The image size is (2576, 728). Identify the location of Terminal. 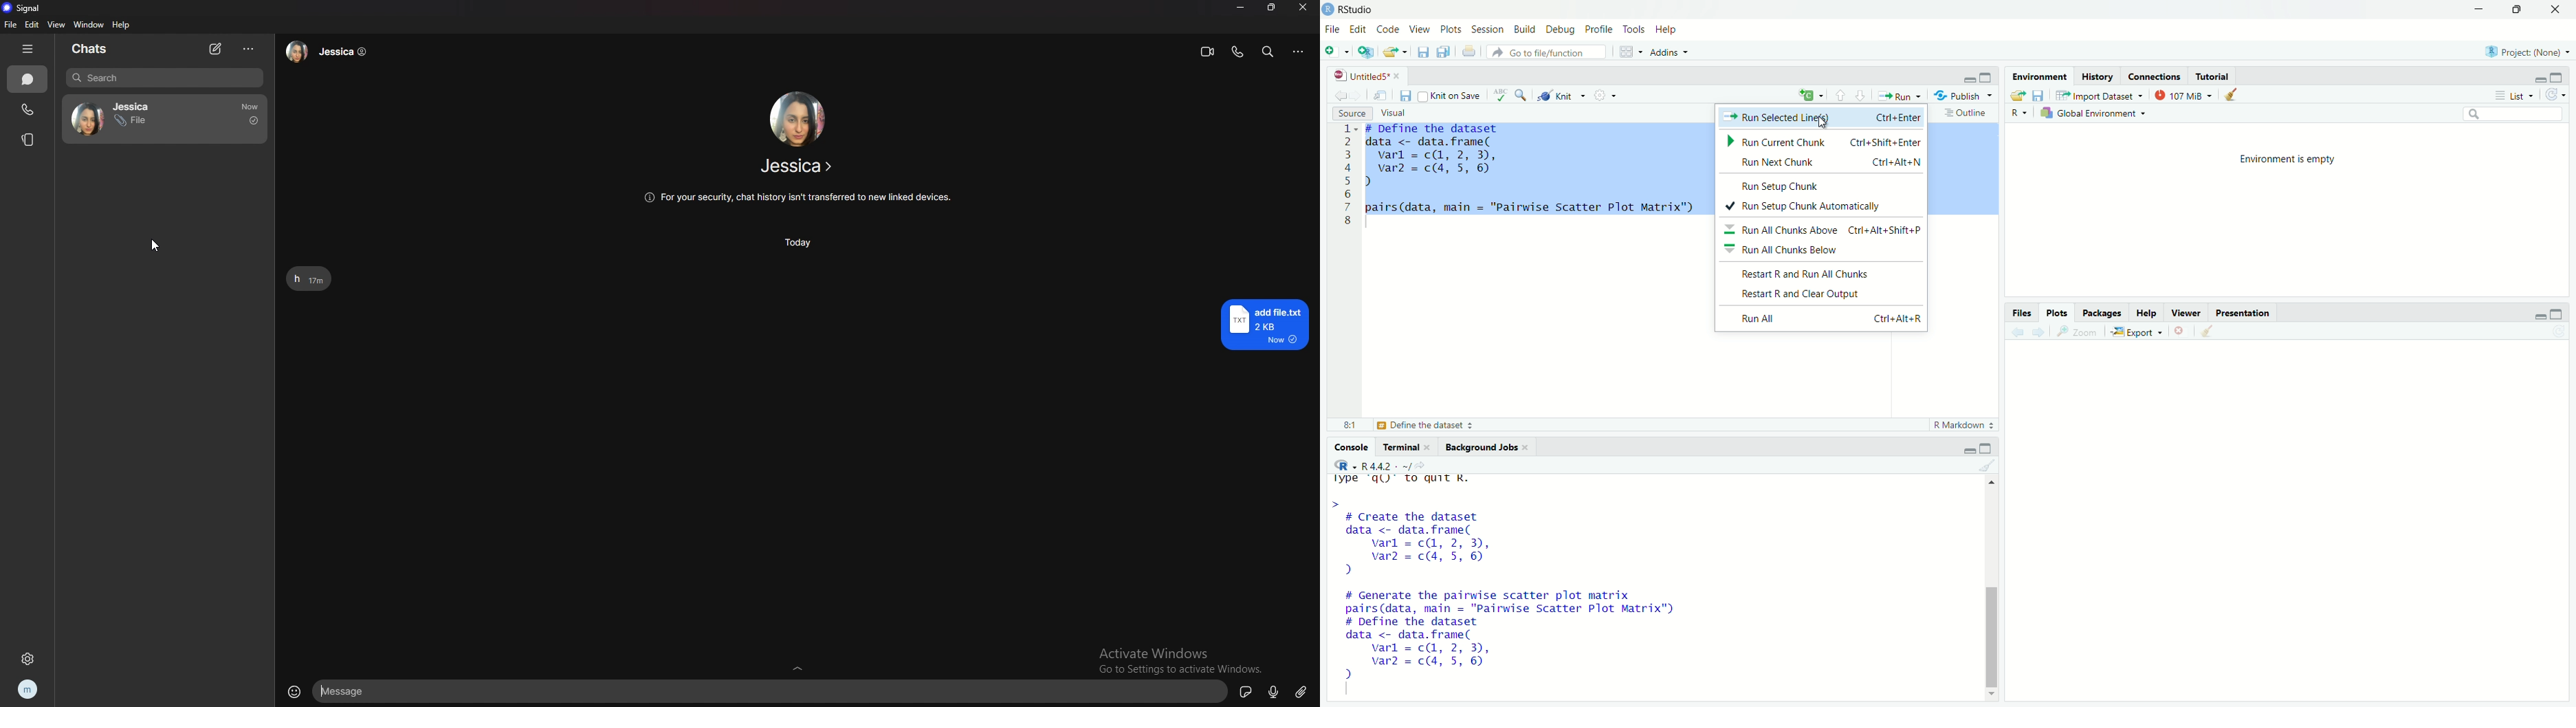
(1406, 445).